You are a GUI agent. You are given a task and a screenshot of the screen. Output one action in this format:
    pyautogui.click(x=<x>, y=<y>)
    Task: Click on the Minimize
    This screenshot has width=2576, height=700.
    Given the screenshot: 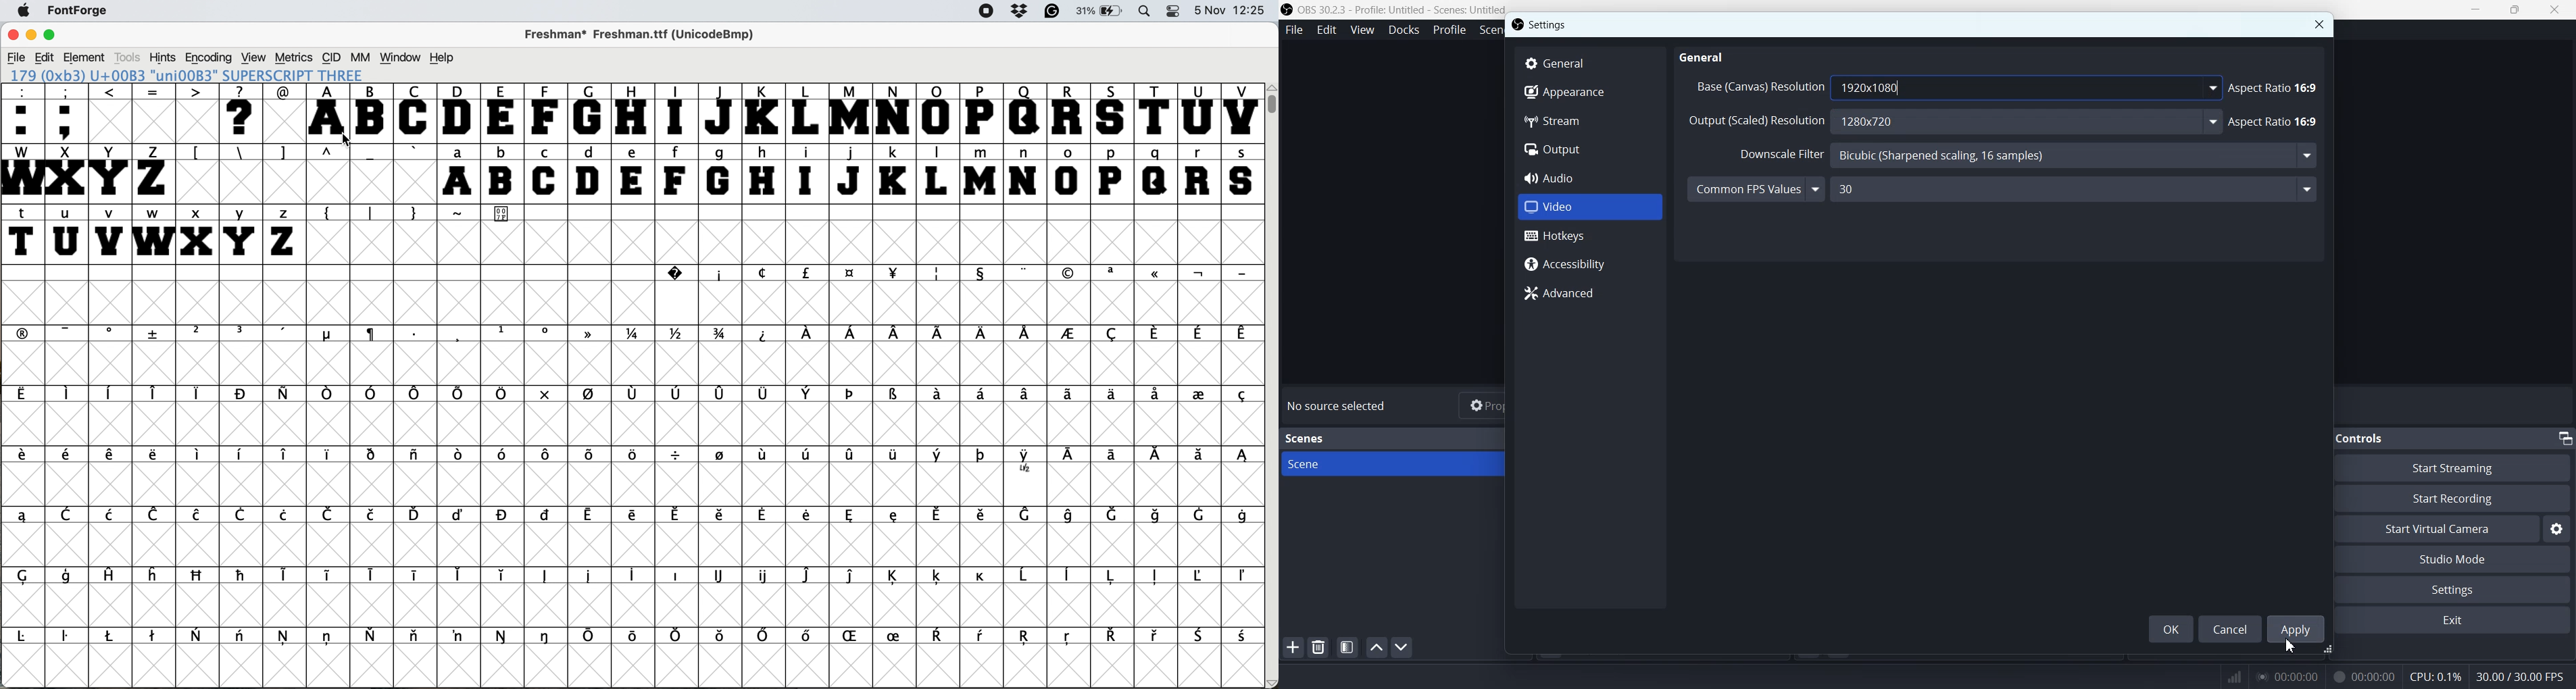 What is the action you would take?
    pyautogui.click(x=2565, y=438)
    